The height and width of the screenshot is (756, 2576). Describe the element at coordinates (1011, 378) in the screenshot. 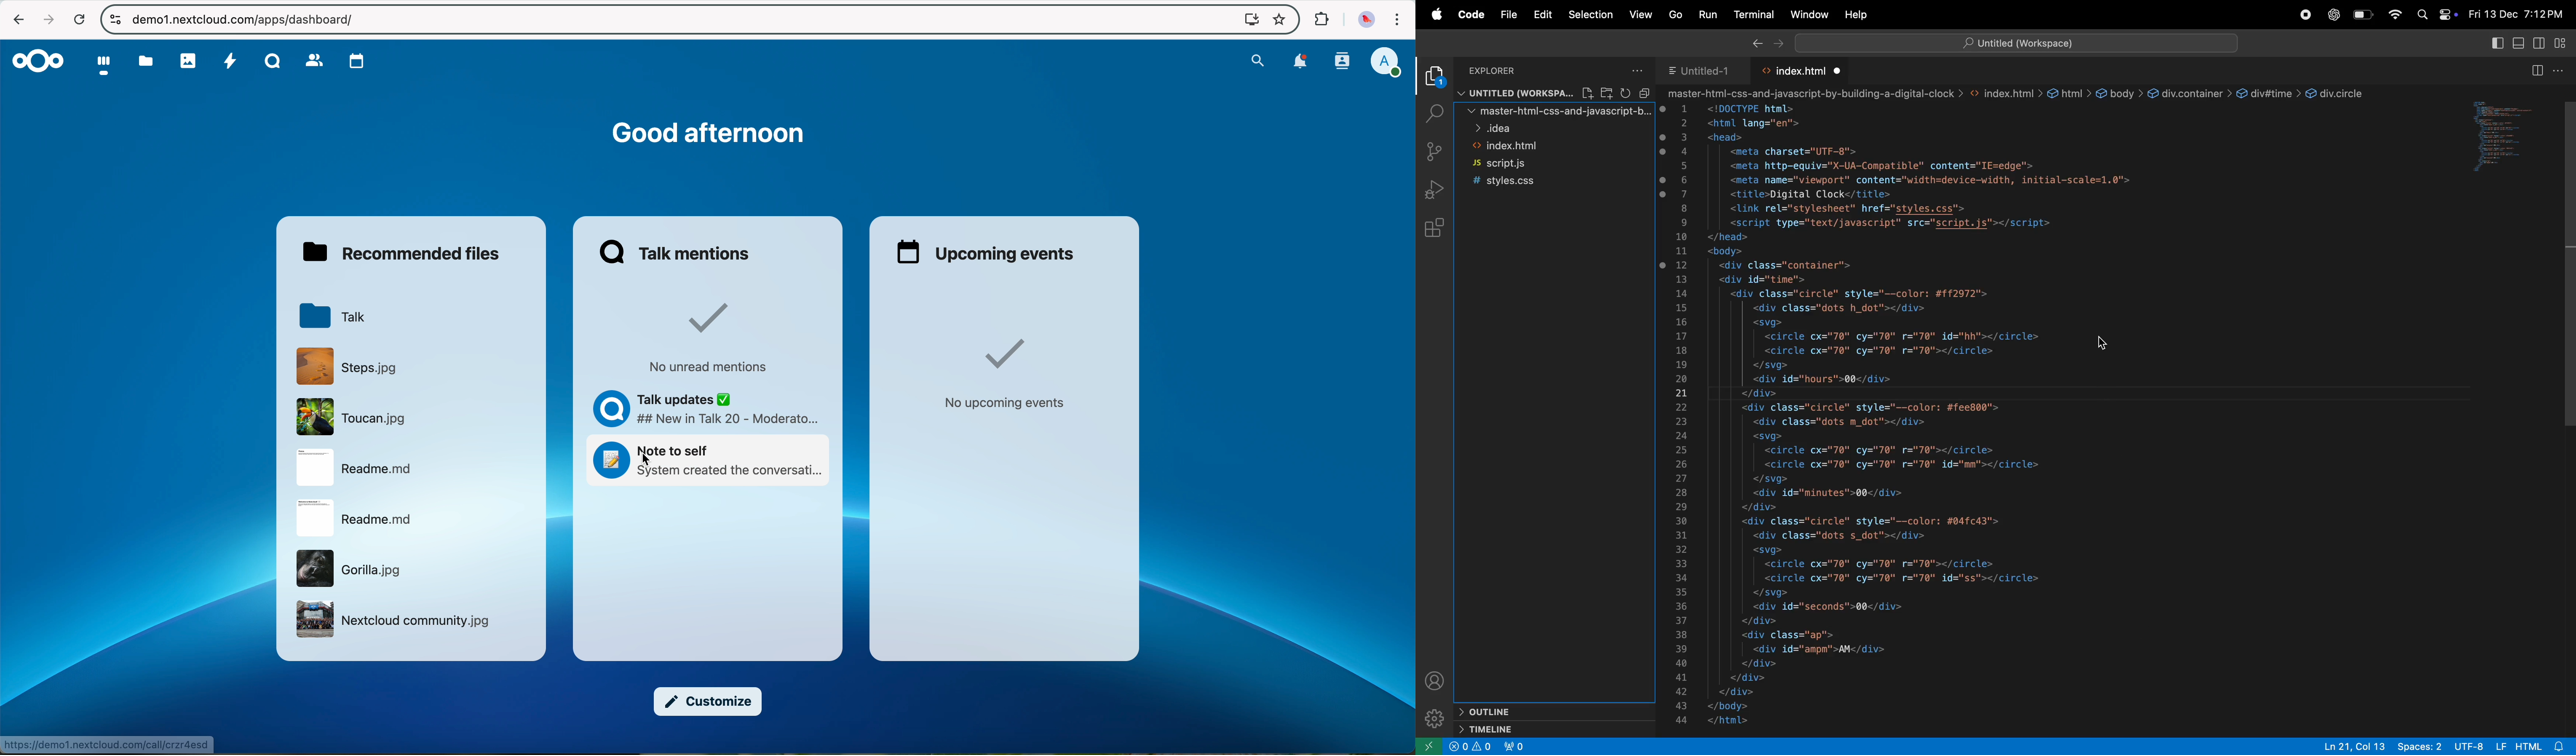

I see `no upcoming events` at that location.